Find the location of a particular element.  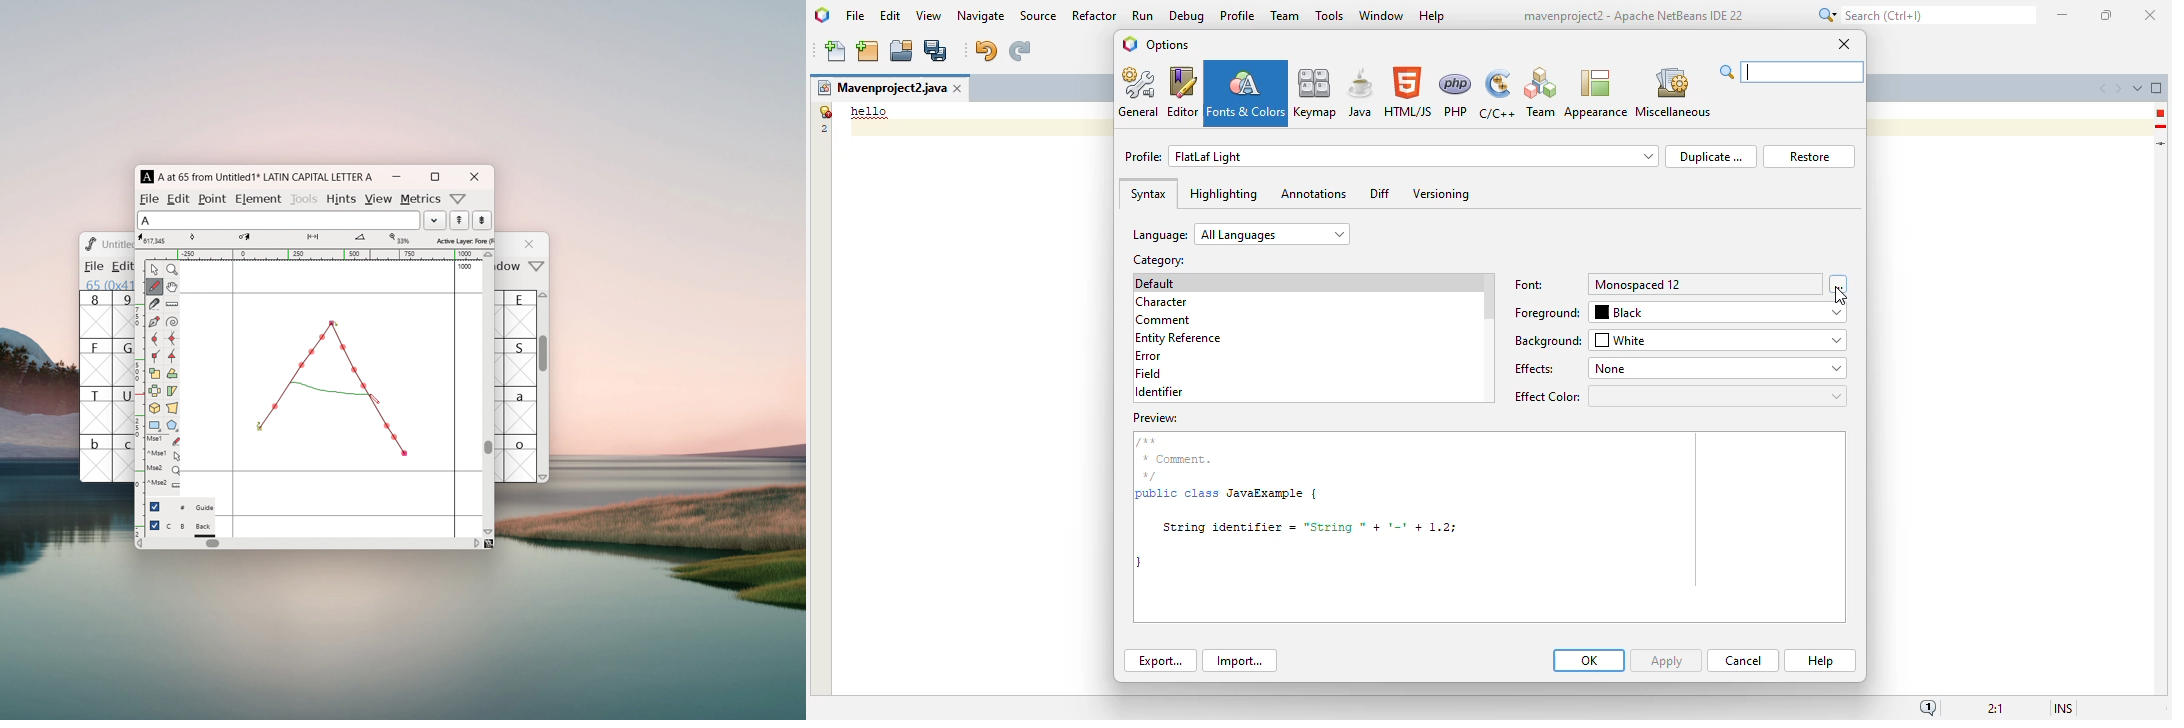

load word list is located at coordinates (435, 220).